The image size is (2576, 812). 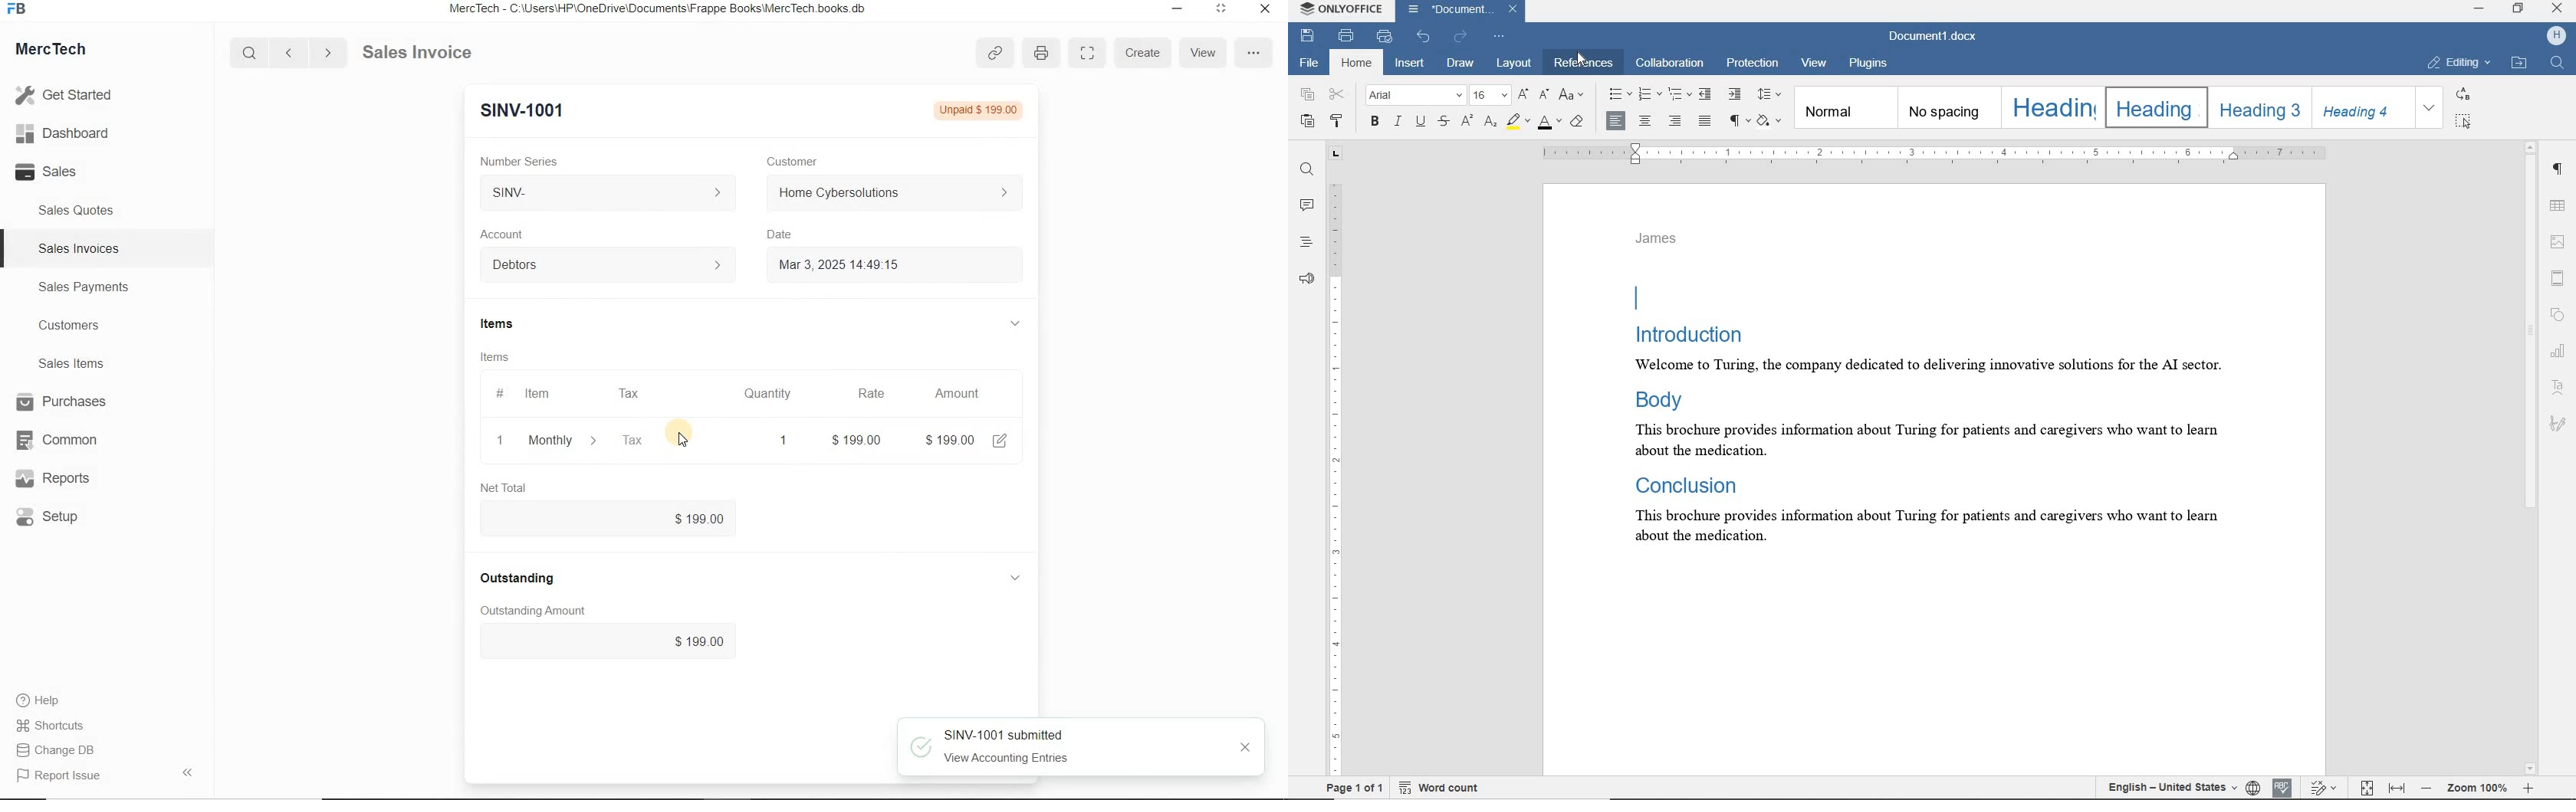 I want to click on increment font size, so click(x=1523, y=95).